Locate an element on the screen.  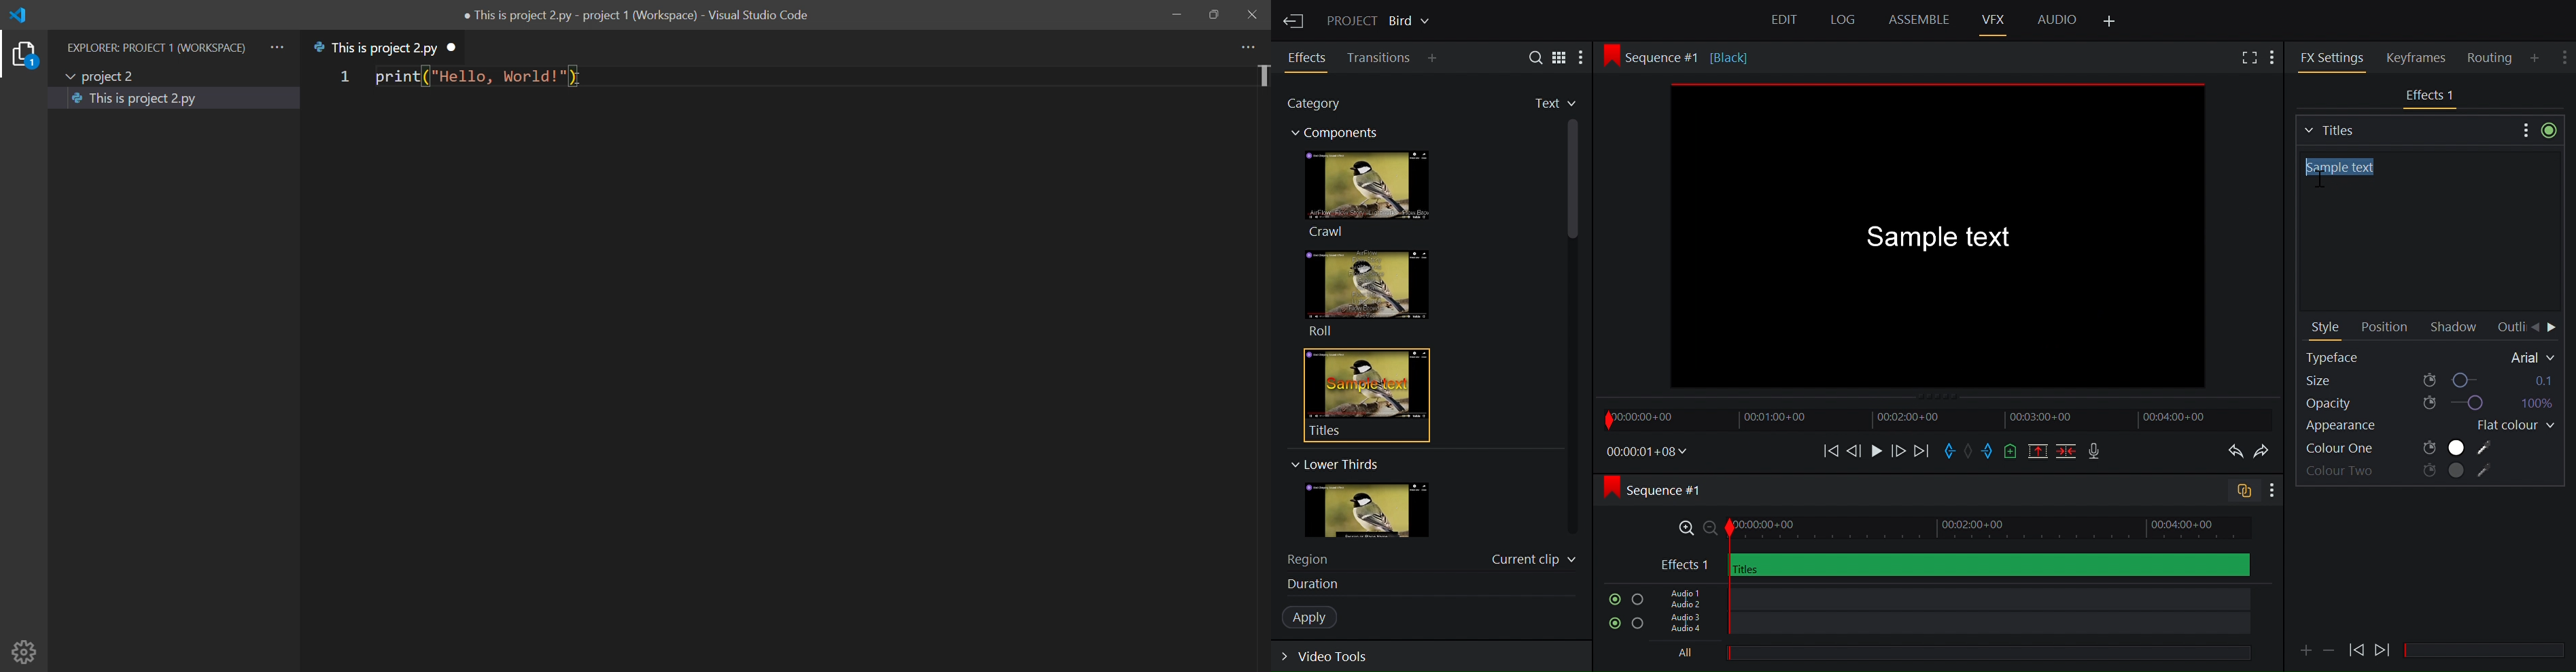
Show settings menu is located at coordinates (2566, 54).